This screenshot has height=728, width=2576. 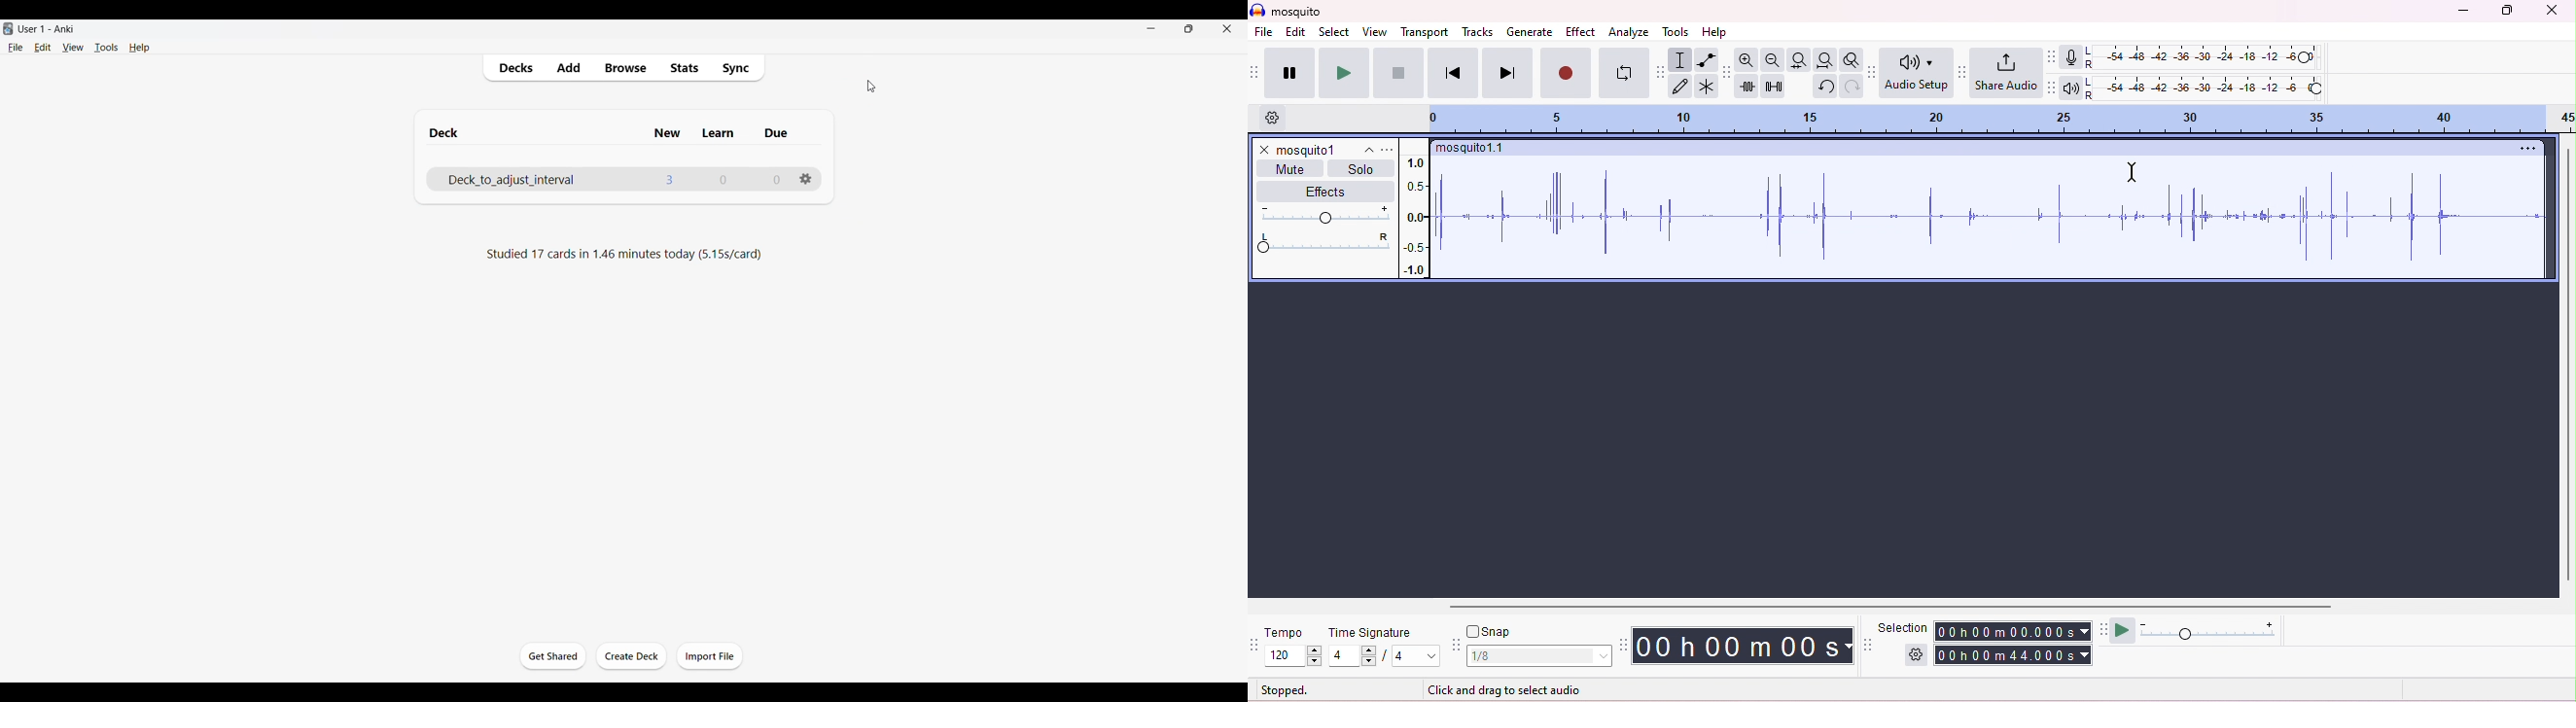 What do you see at coordinates (1903, 627) in the screenshot?
I see `selection` at bounding box center [1903, 627].